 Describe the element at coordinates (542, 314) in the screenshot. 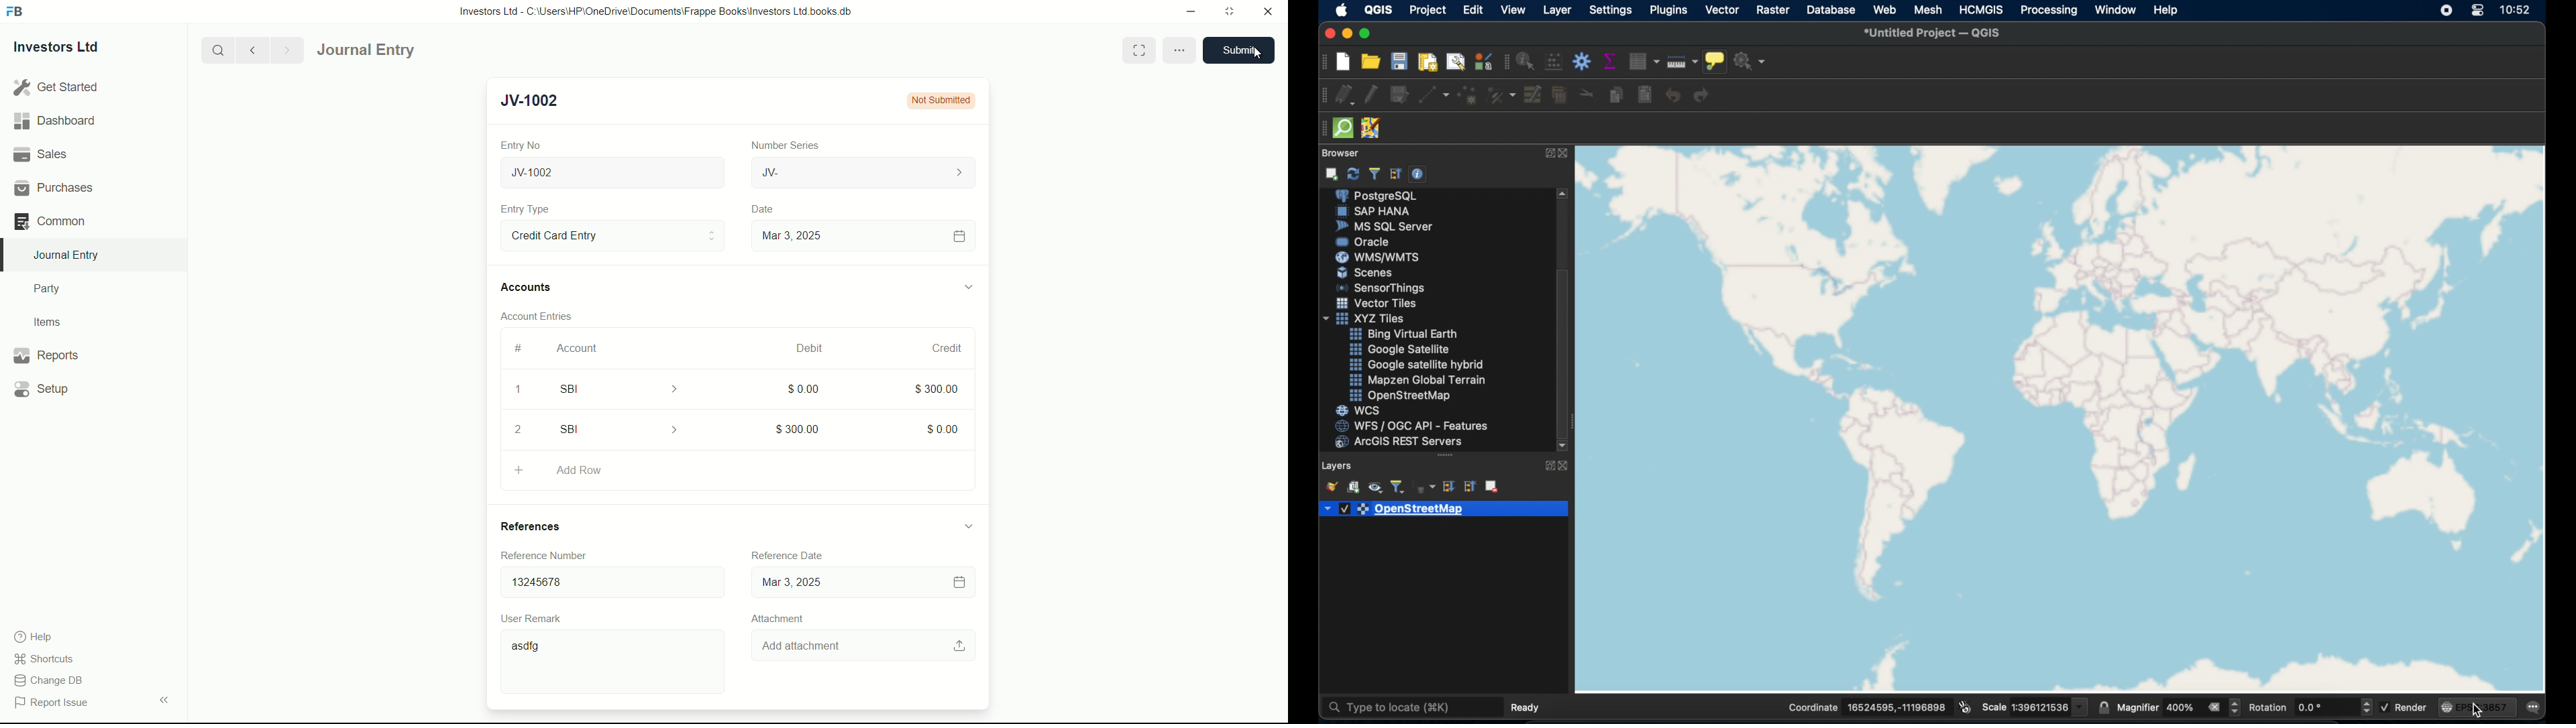

I see `Account Entries` at that location.